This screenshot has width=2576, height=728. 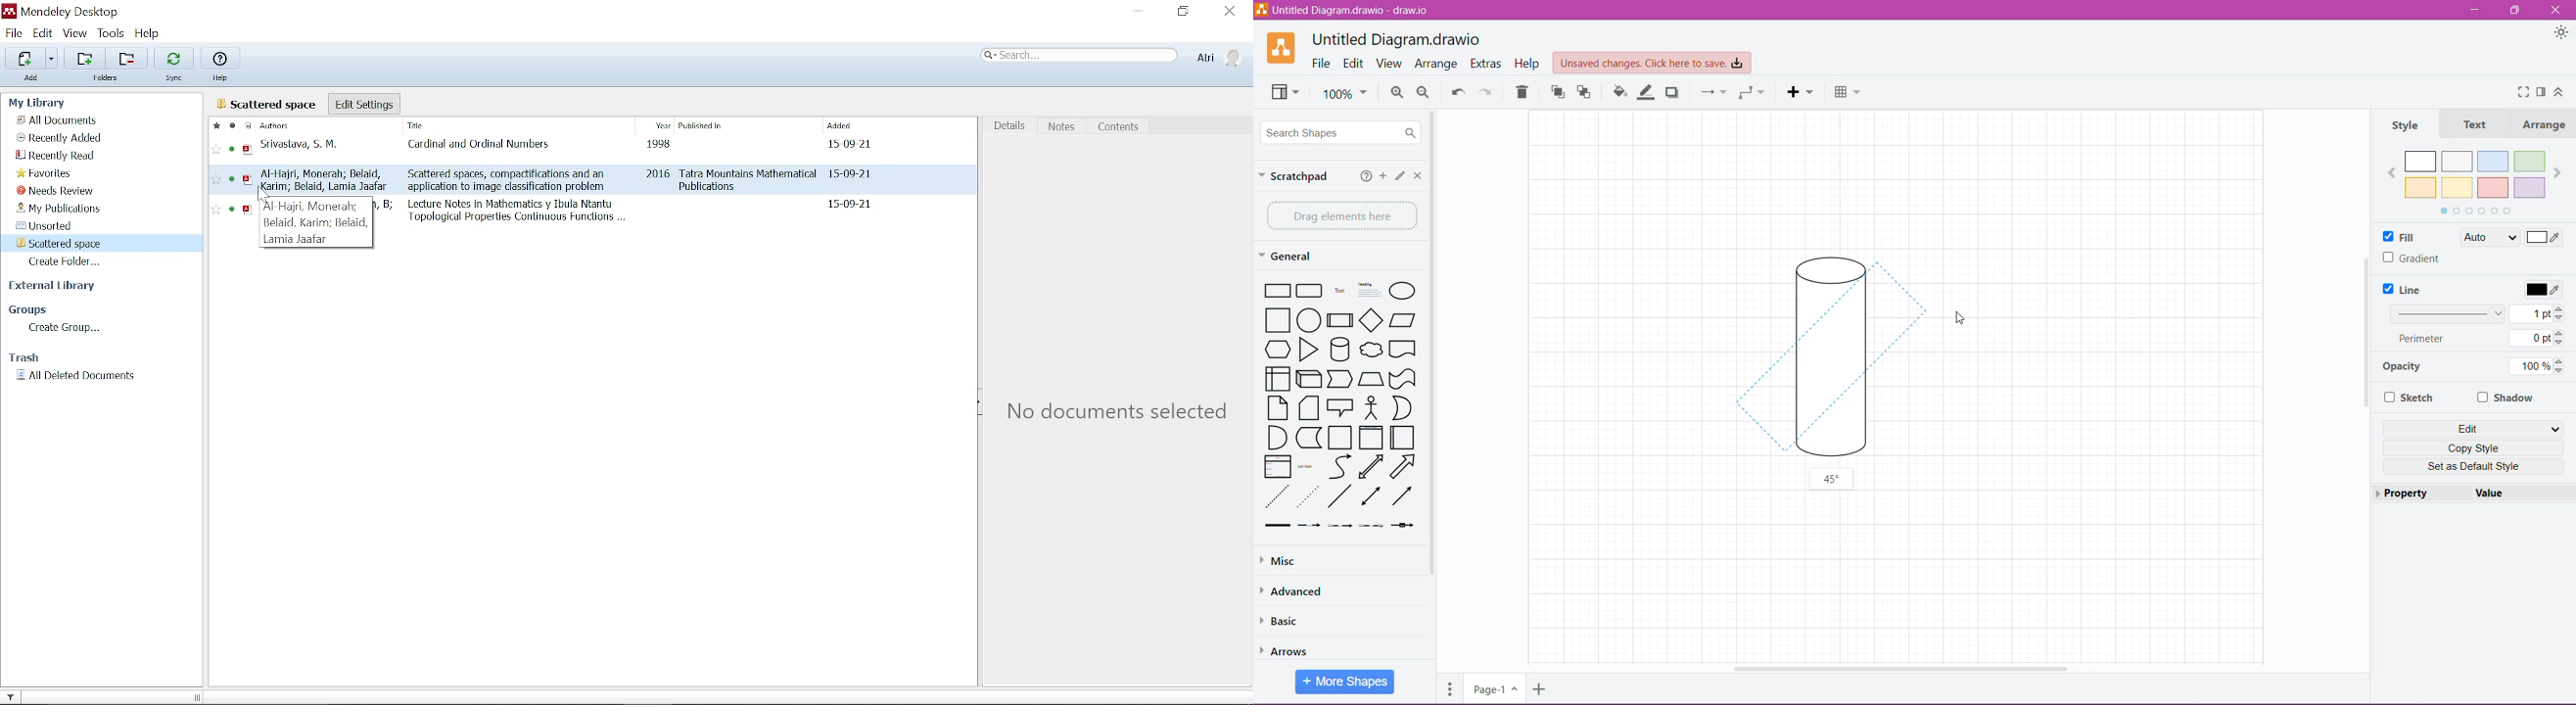 I want to click on Create folder, so click(x=69, y=261).